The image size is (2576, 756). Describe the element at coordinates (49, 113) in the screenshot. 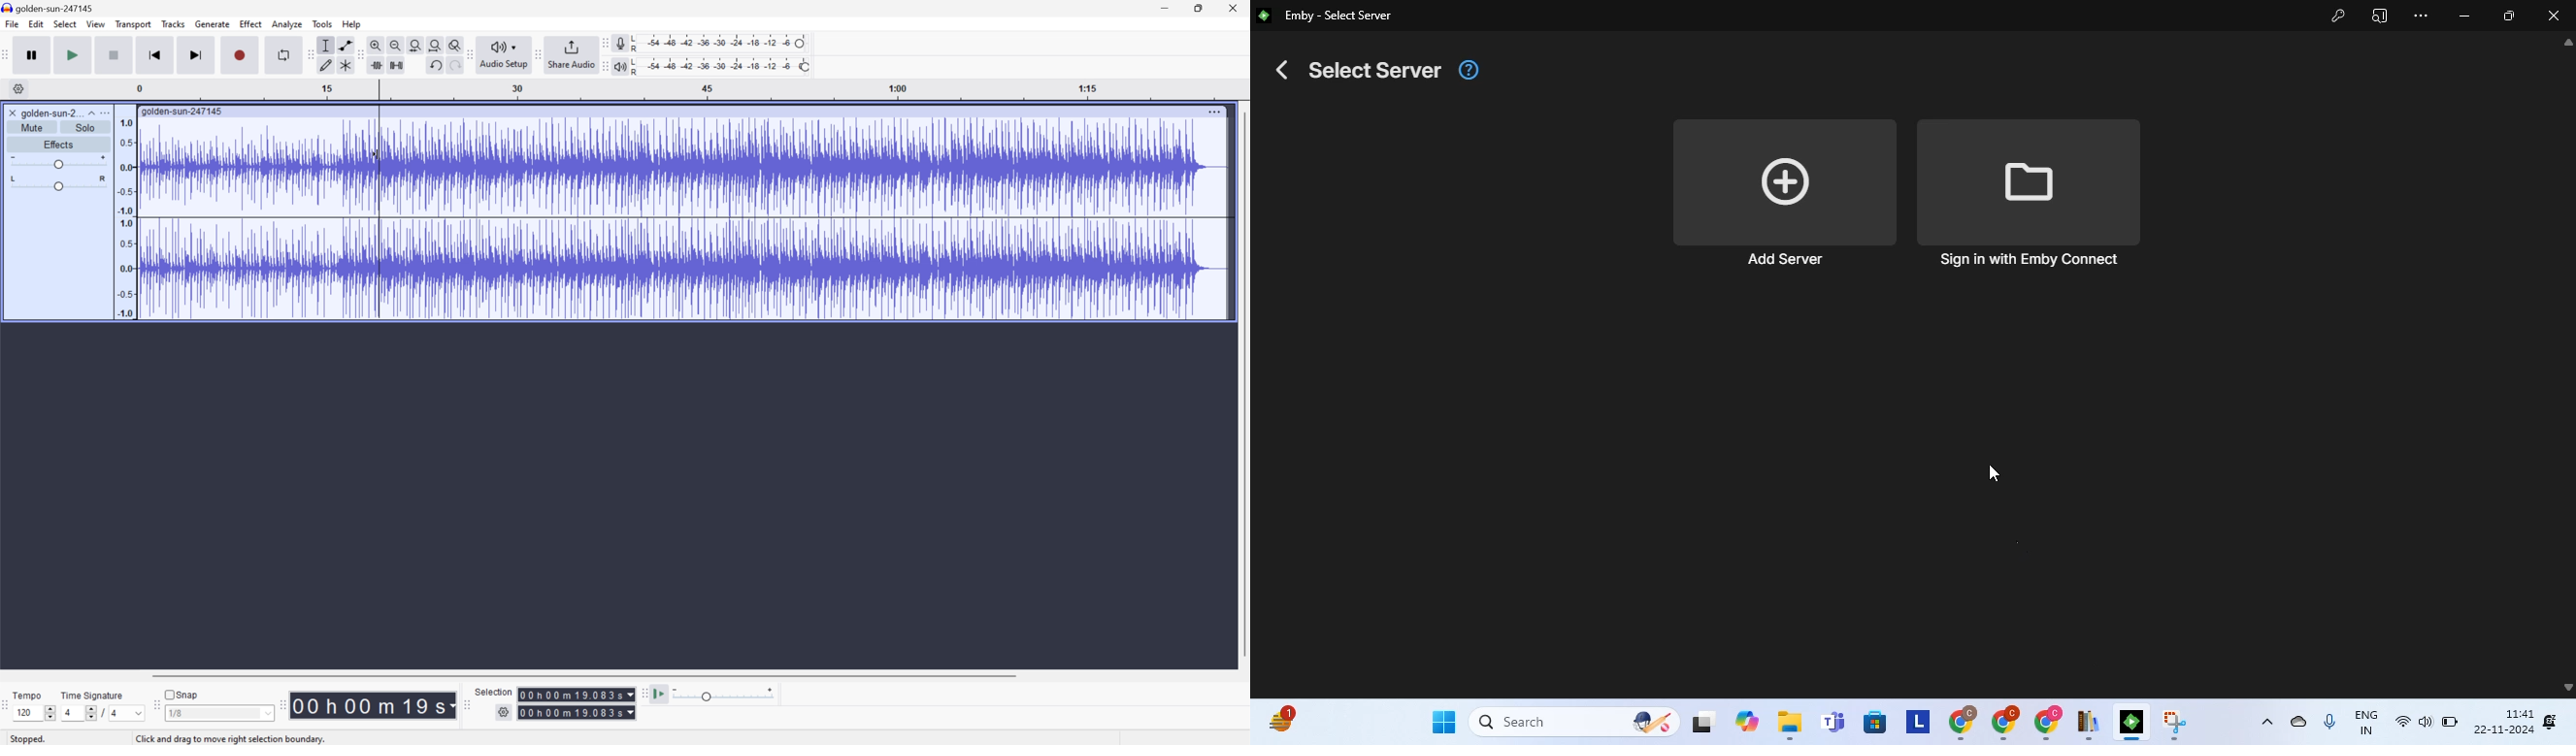

I see `` at that location.